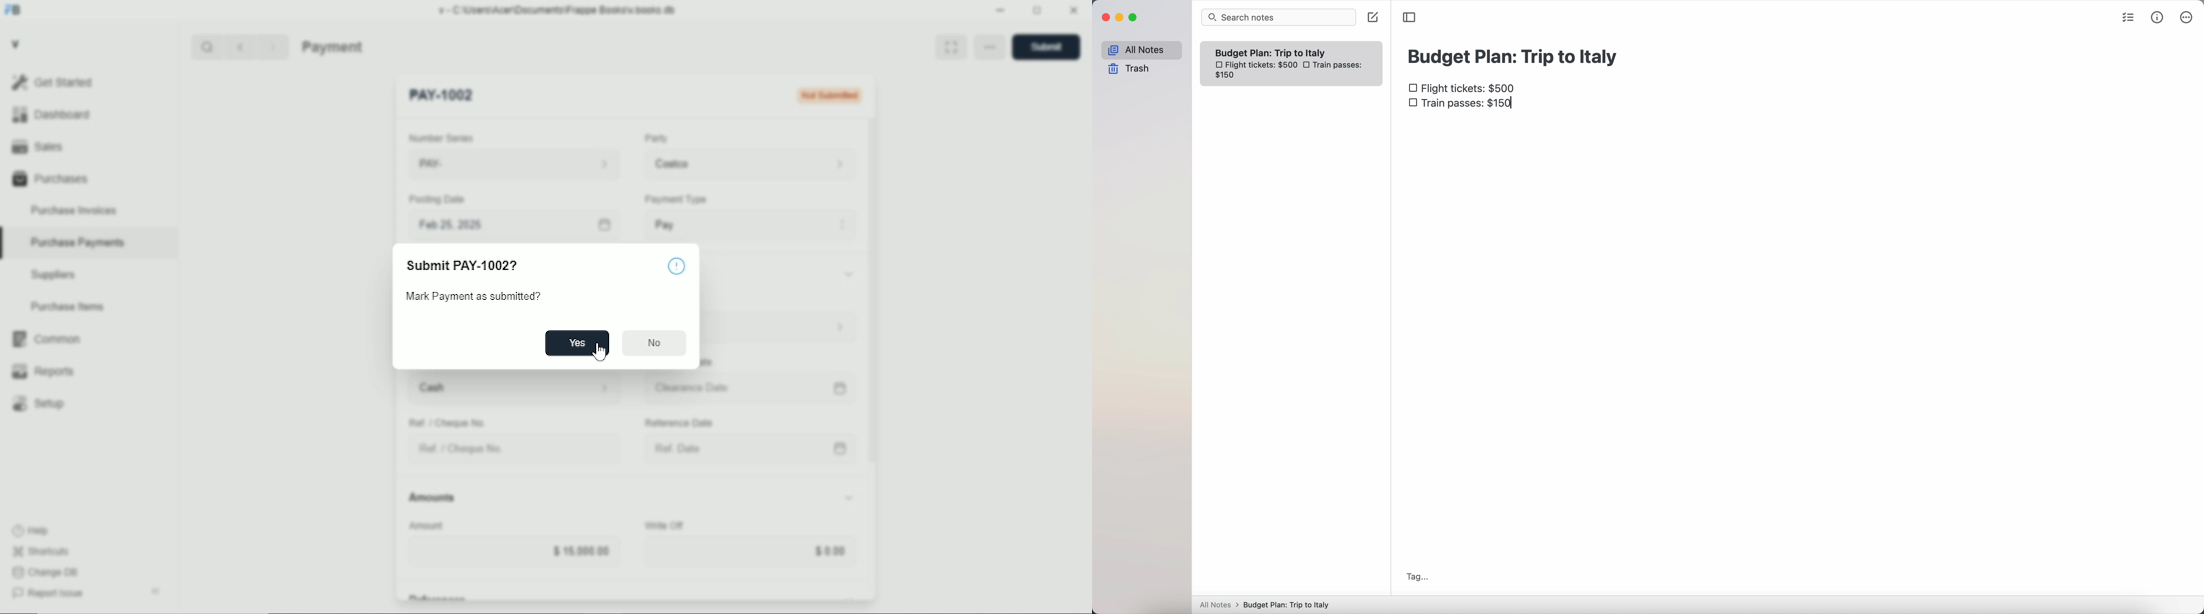  What do you see at coordinates (491, 298) in the screenshot?
I see `Mark Payment as submitted?` at bounding box center [491, 298].